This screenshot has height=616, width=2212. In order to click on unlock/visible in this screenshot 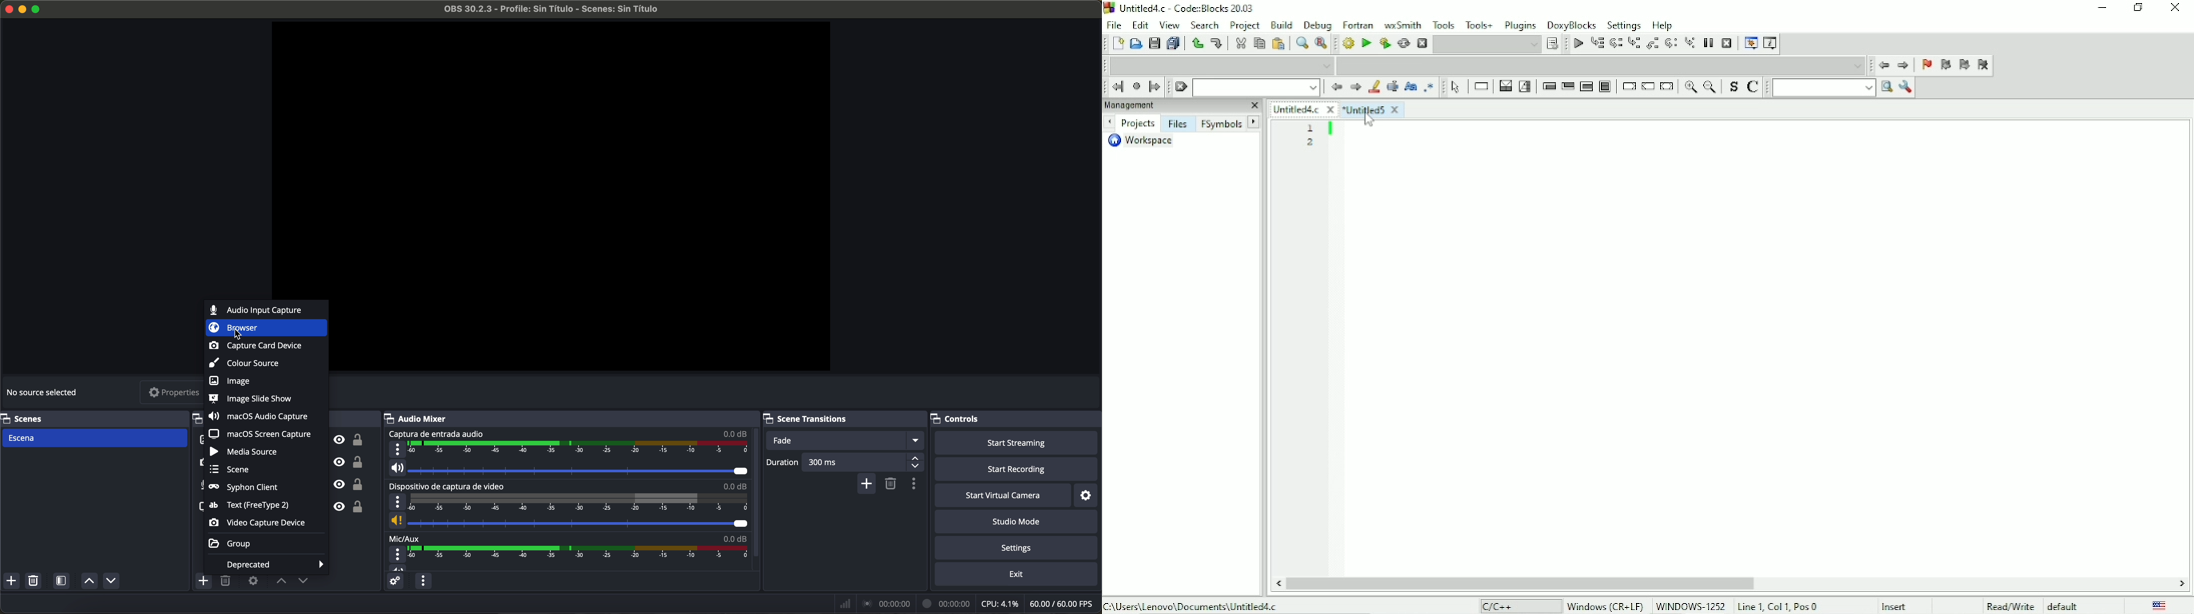, I will do `click(348, 469)`.